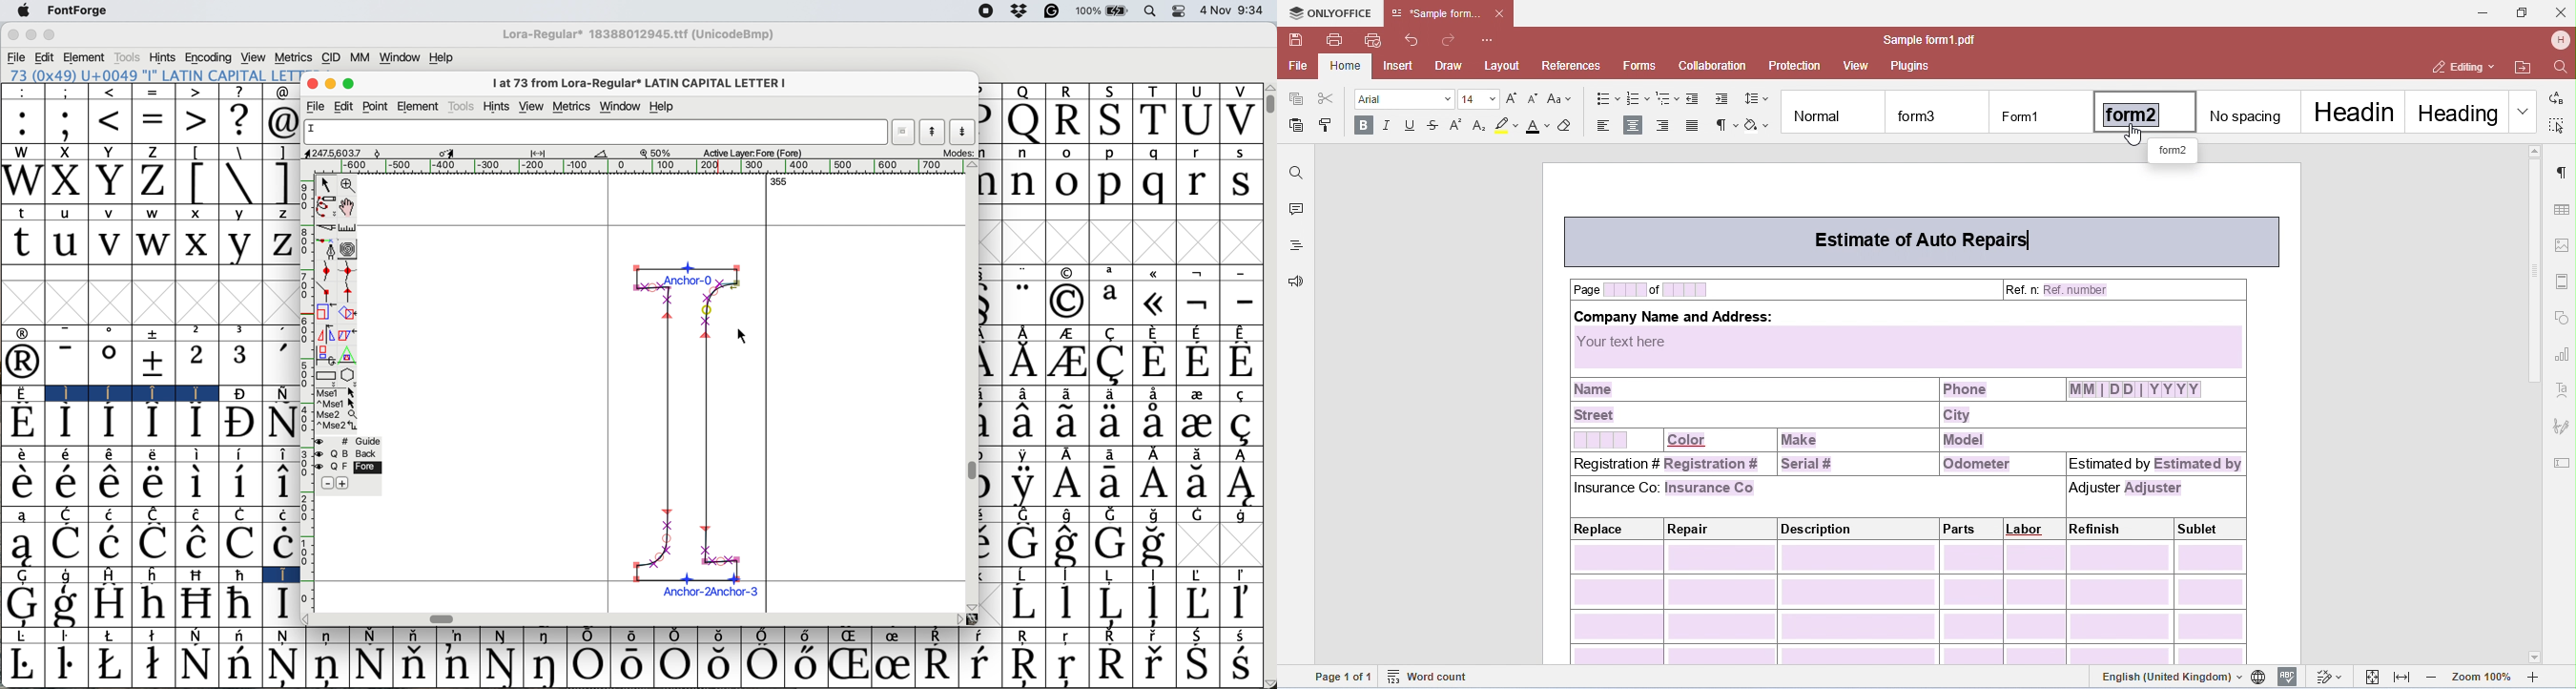 This screenshot has height=700, width=2576. Describe the element at coordinates (157, 215) in the screenshot. I see `w` at that location.